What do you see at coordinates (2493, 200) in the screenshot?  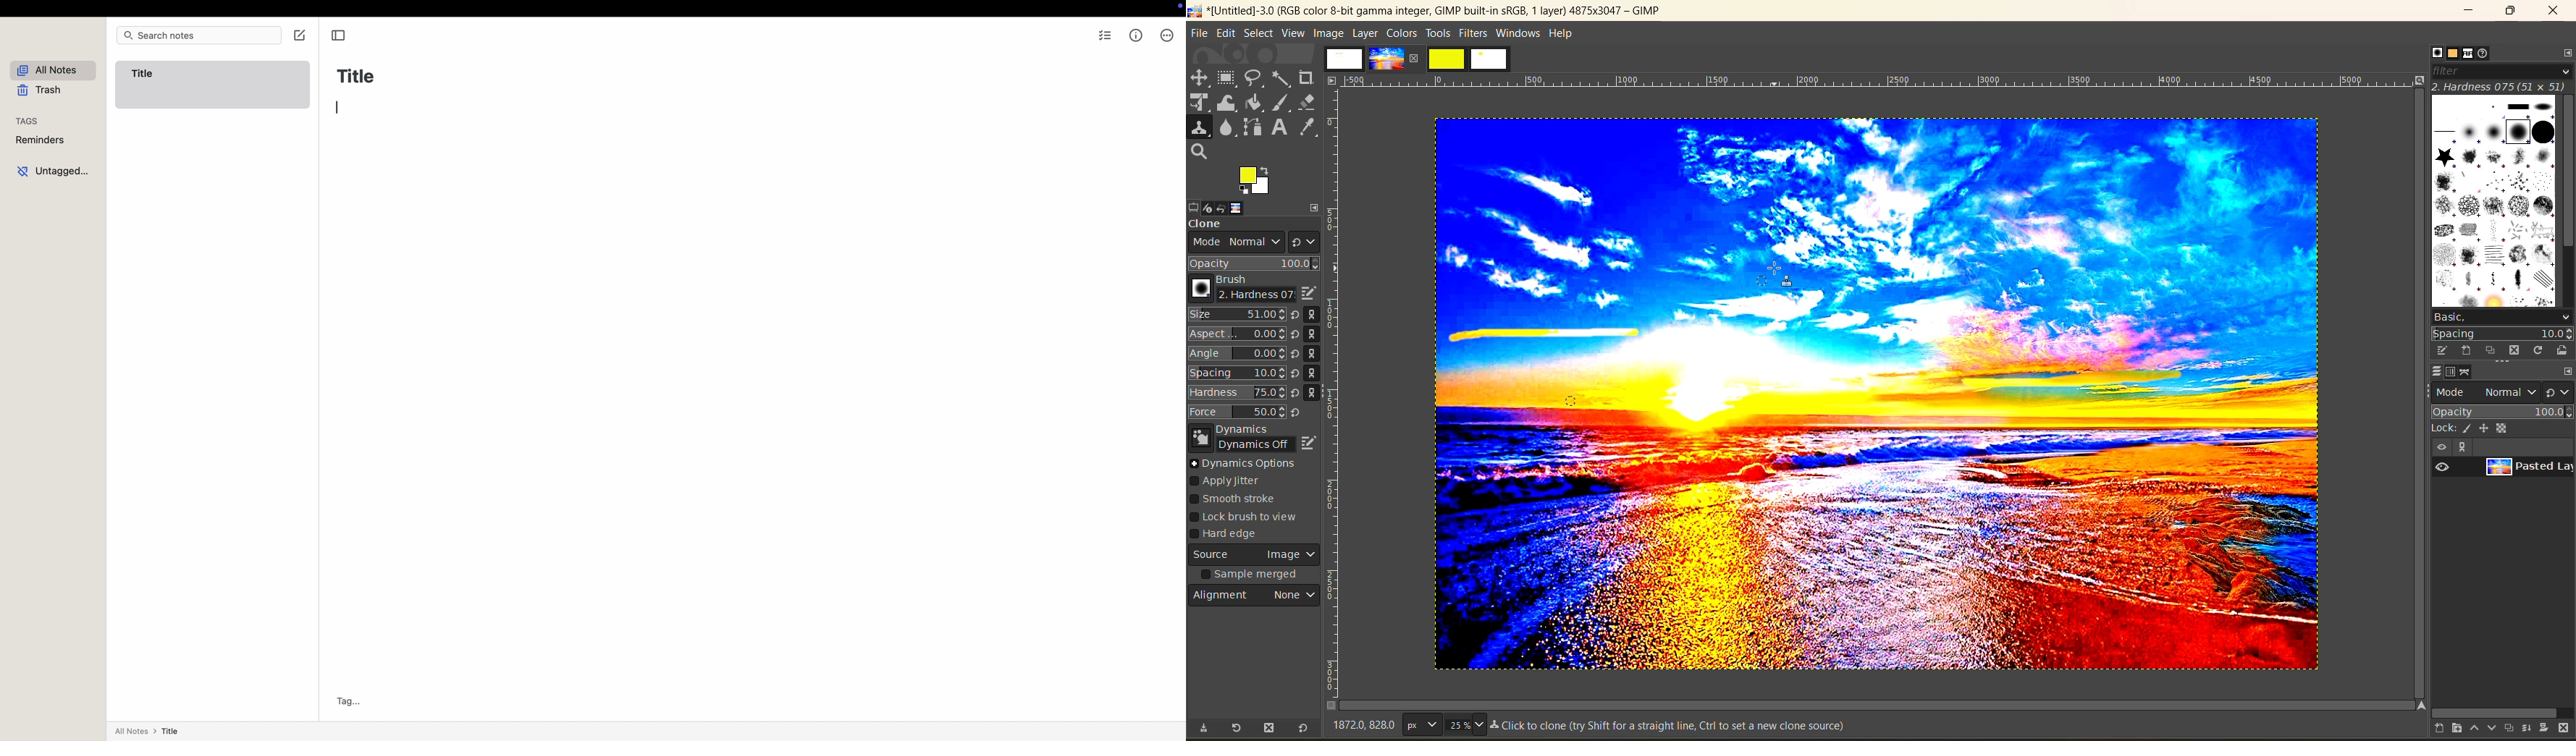 I see `brushes` at bounding box center [2493, 200].